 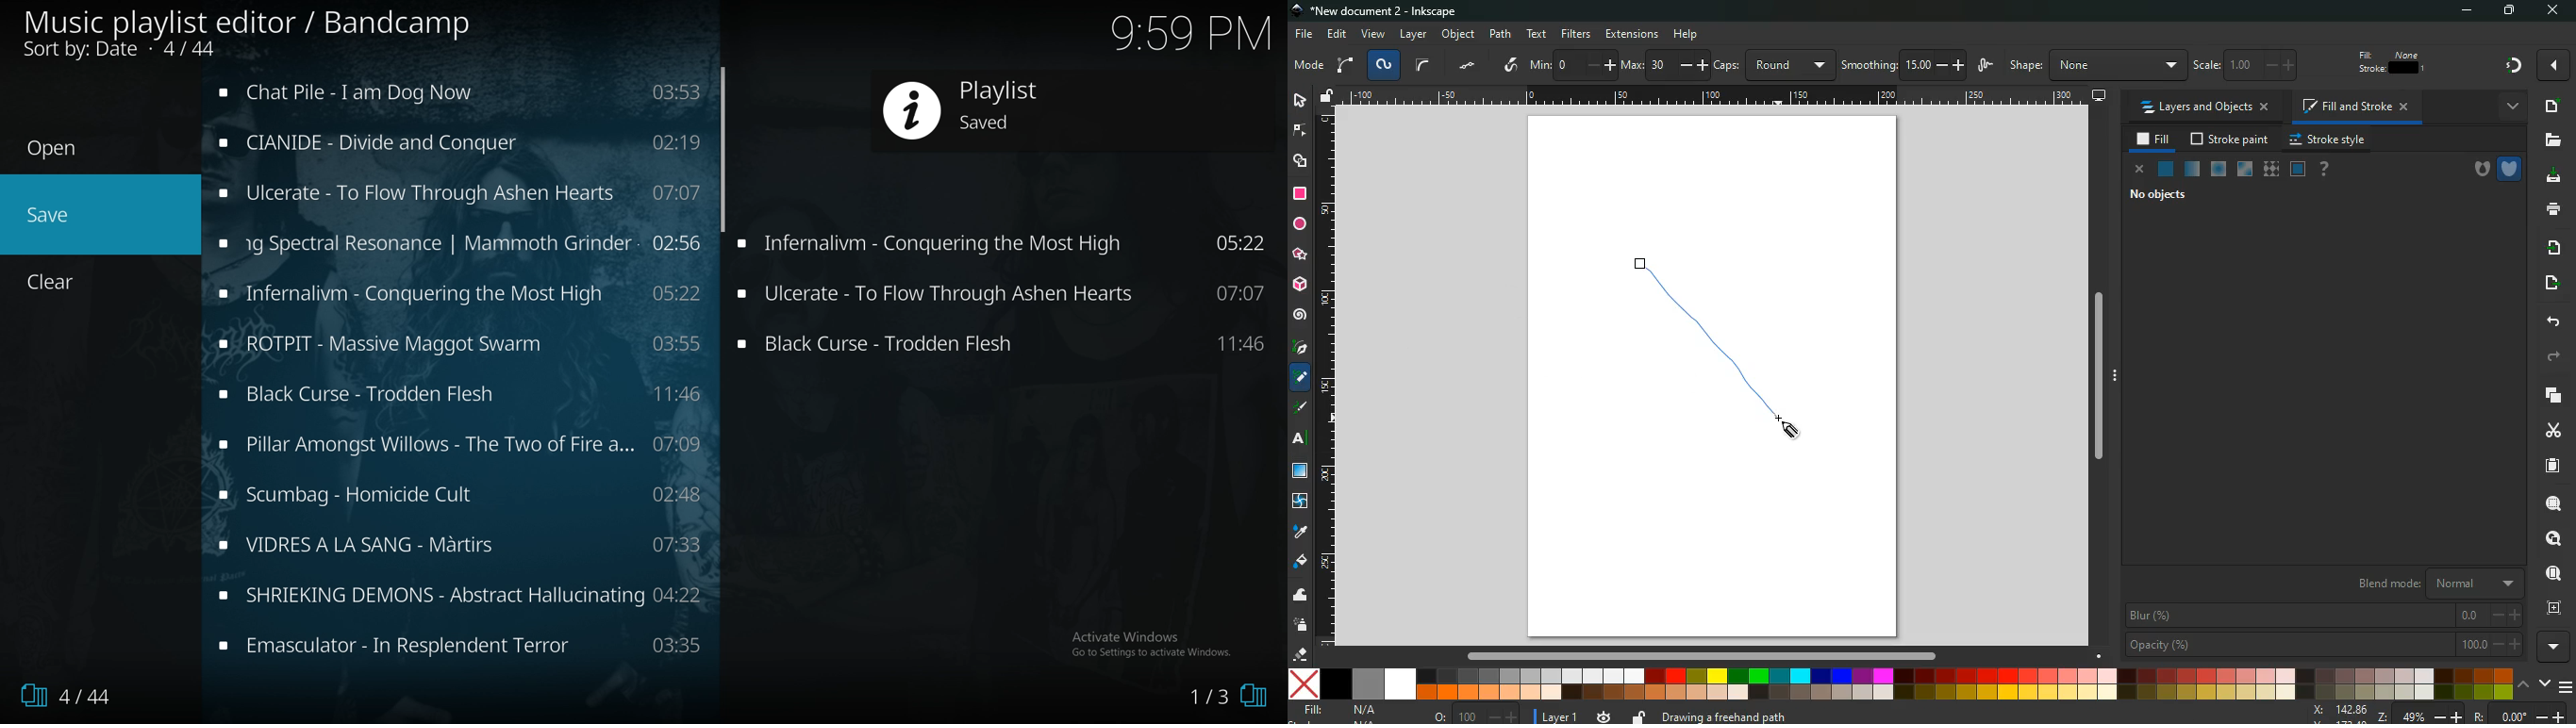 What do you see at coordinates (2175, 196) in the screenshot?
I see `no objects` at bounding box center [2175, 196].